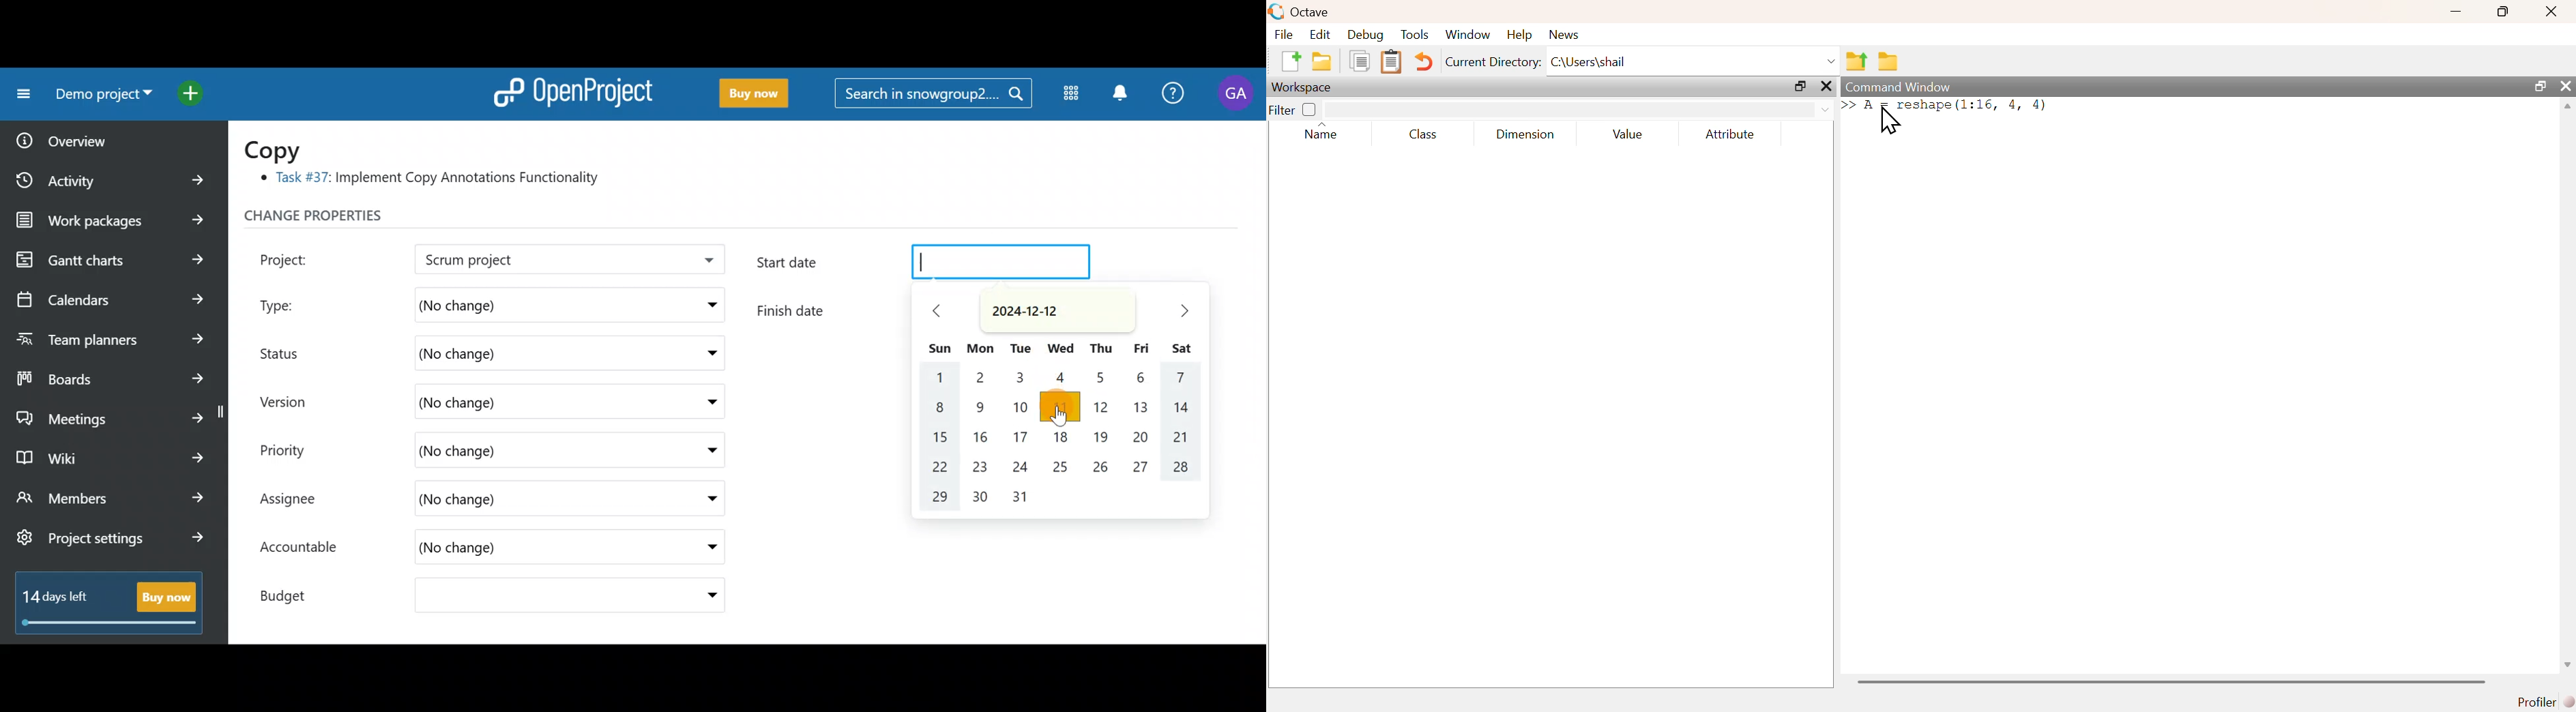 The height and width of the screenshot is (728, 2576). Describe the element at coordinates (824, 308) in the screenshot. I see `Finish date` at that location.